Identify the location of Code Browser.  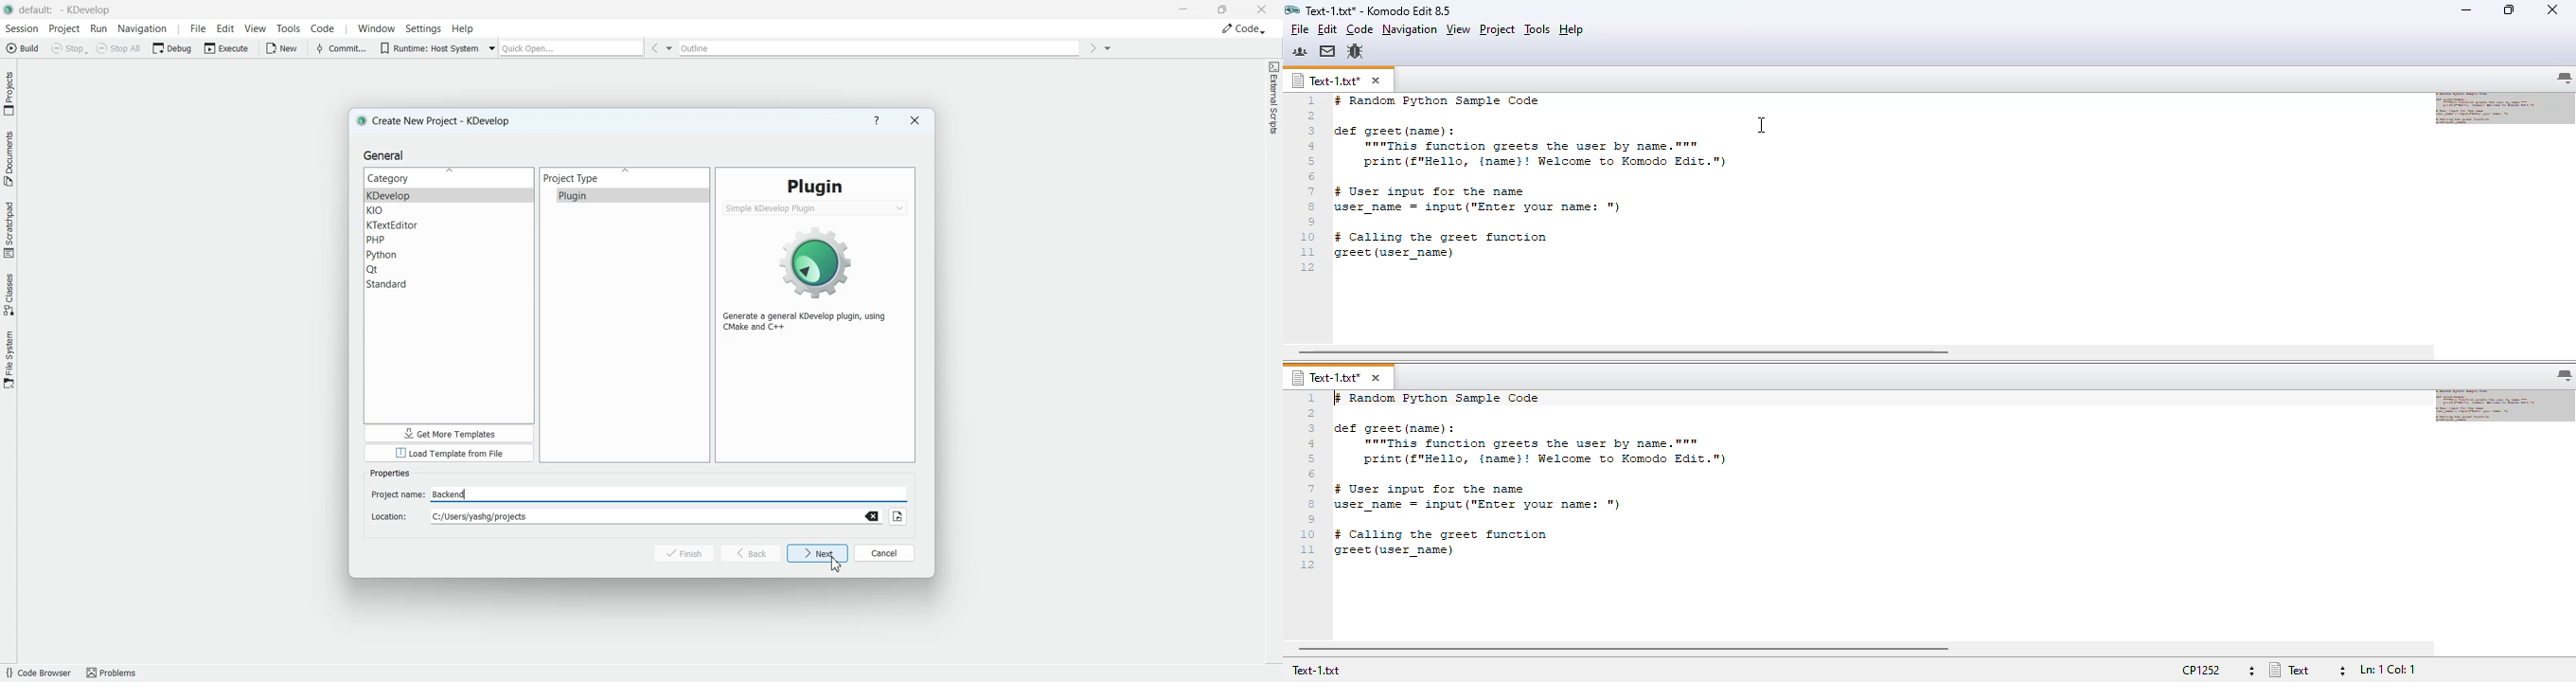
(37, 673).